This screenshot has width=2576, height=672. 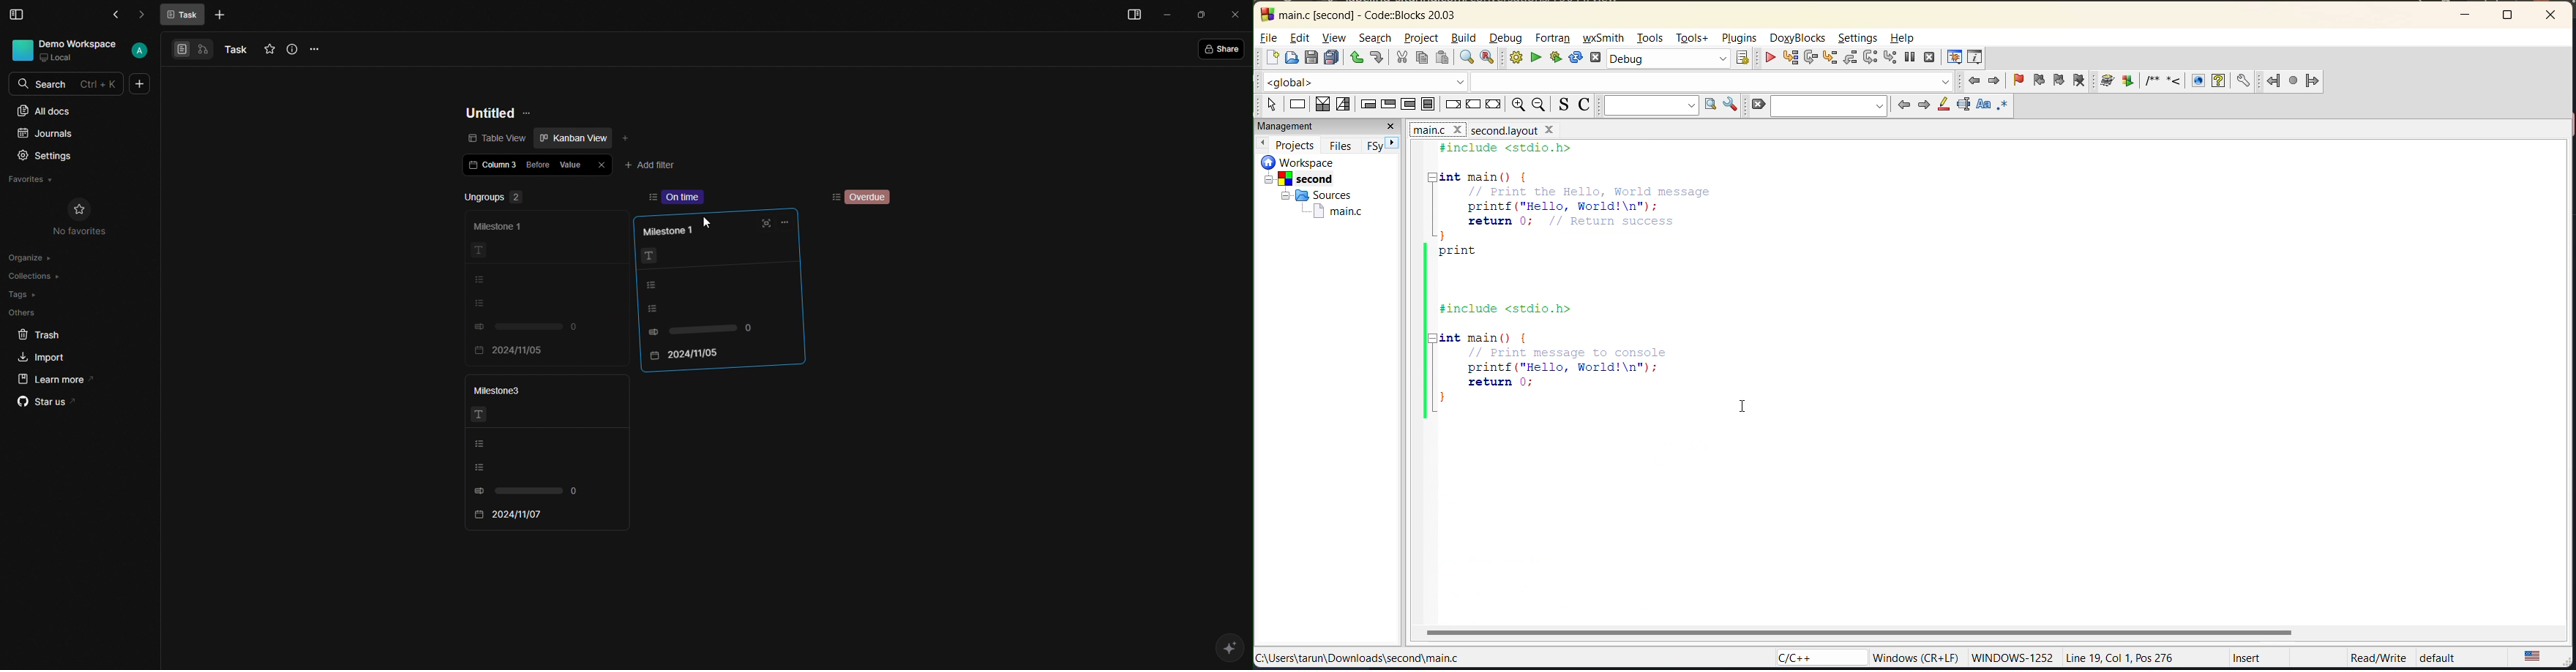 I want to click on find, so click(x=1464, y=58).